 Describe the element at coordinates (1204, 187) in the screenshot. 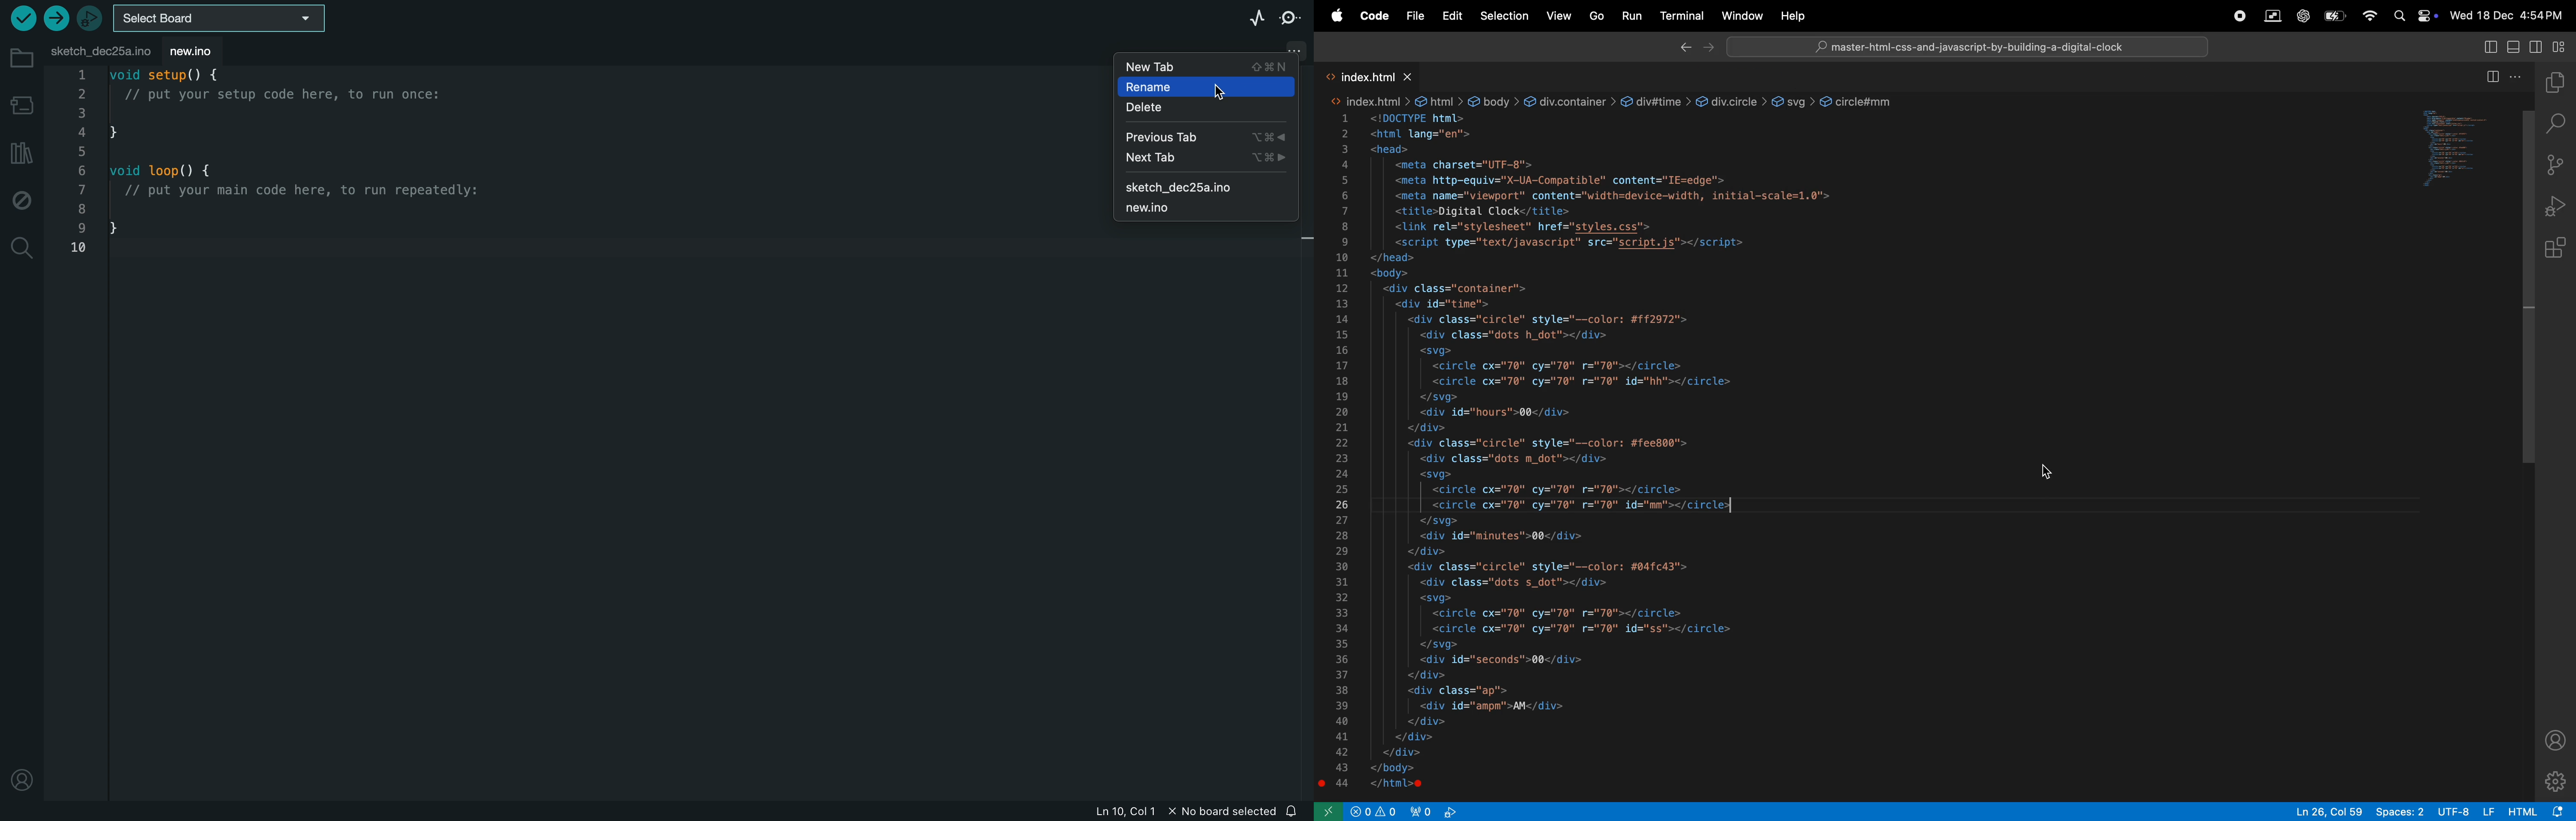

I see `sketch` at that location.